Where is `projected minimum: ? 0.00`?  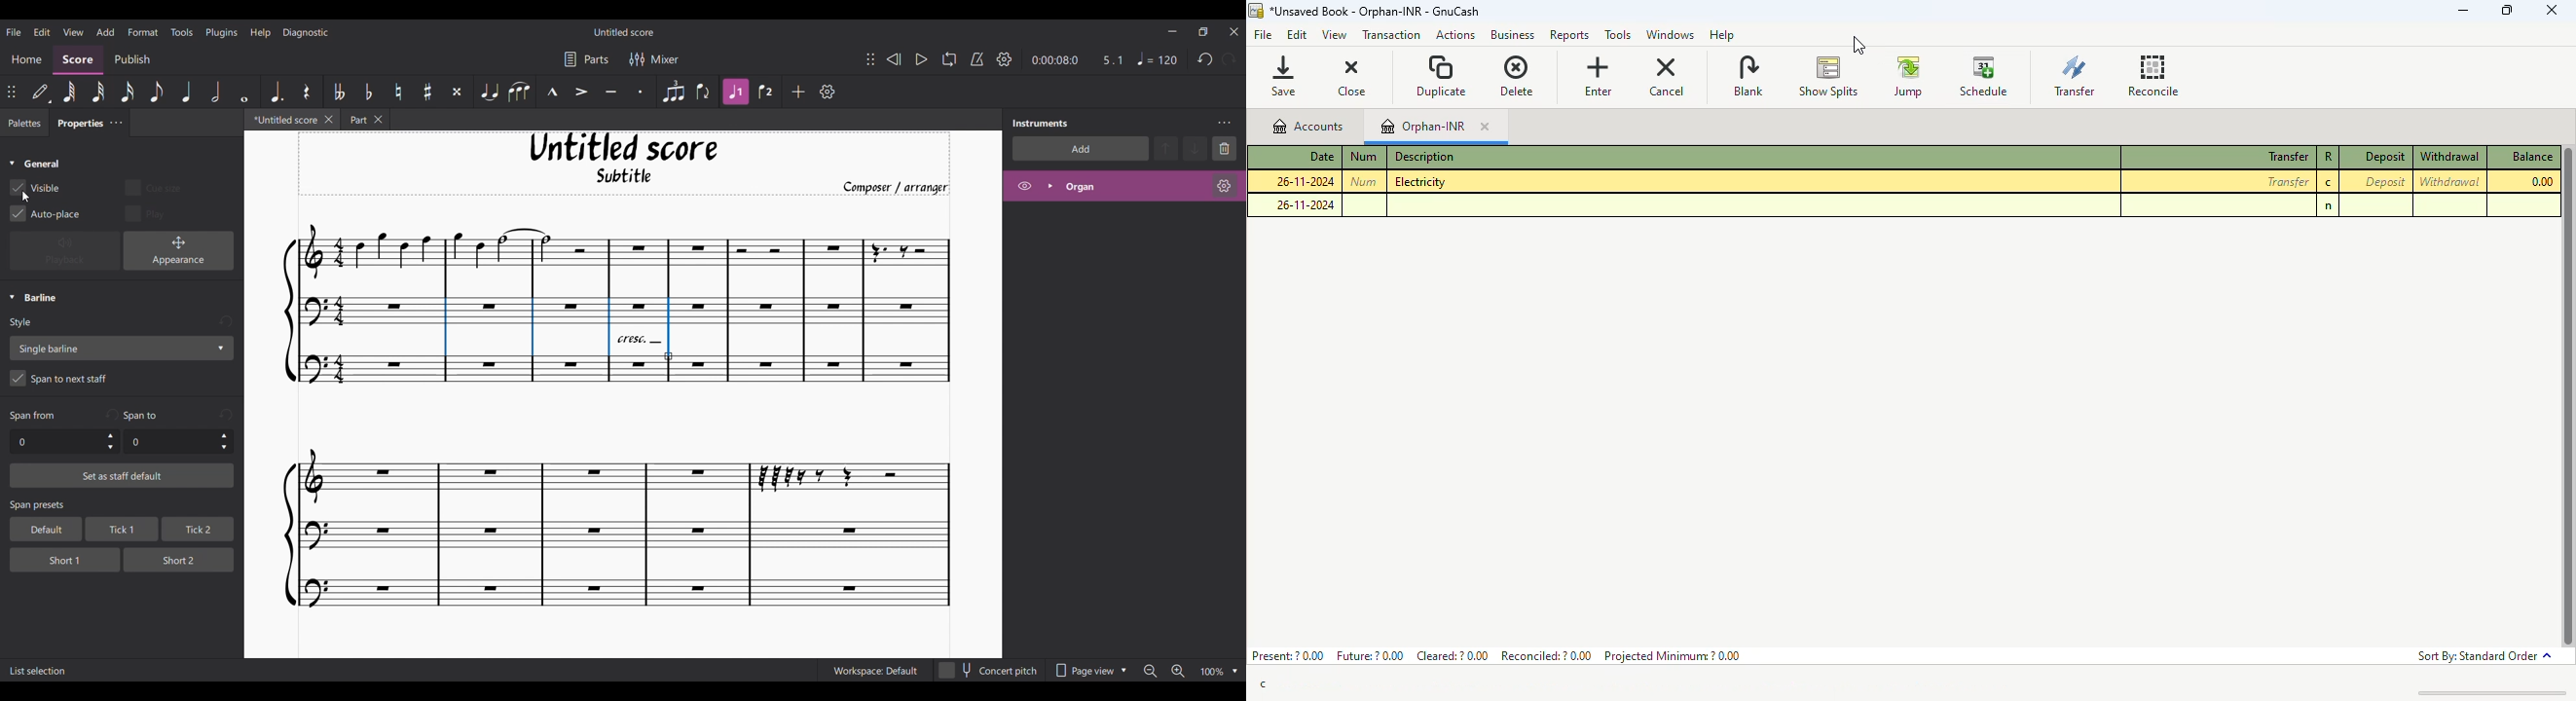
projected minimum: ? 0.00 is located at coordinates (1672, 655).